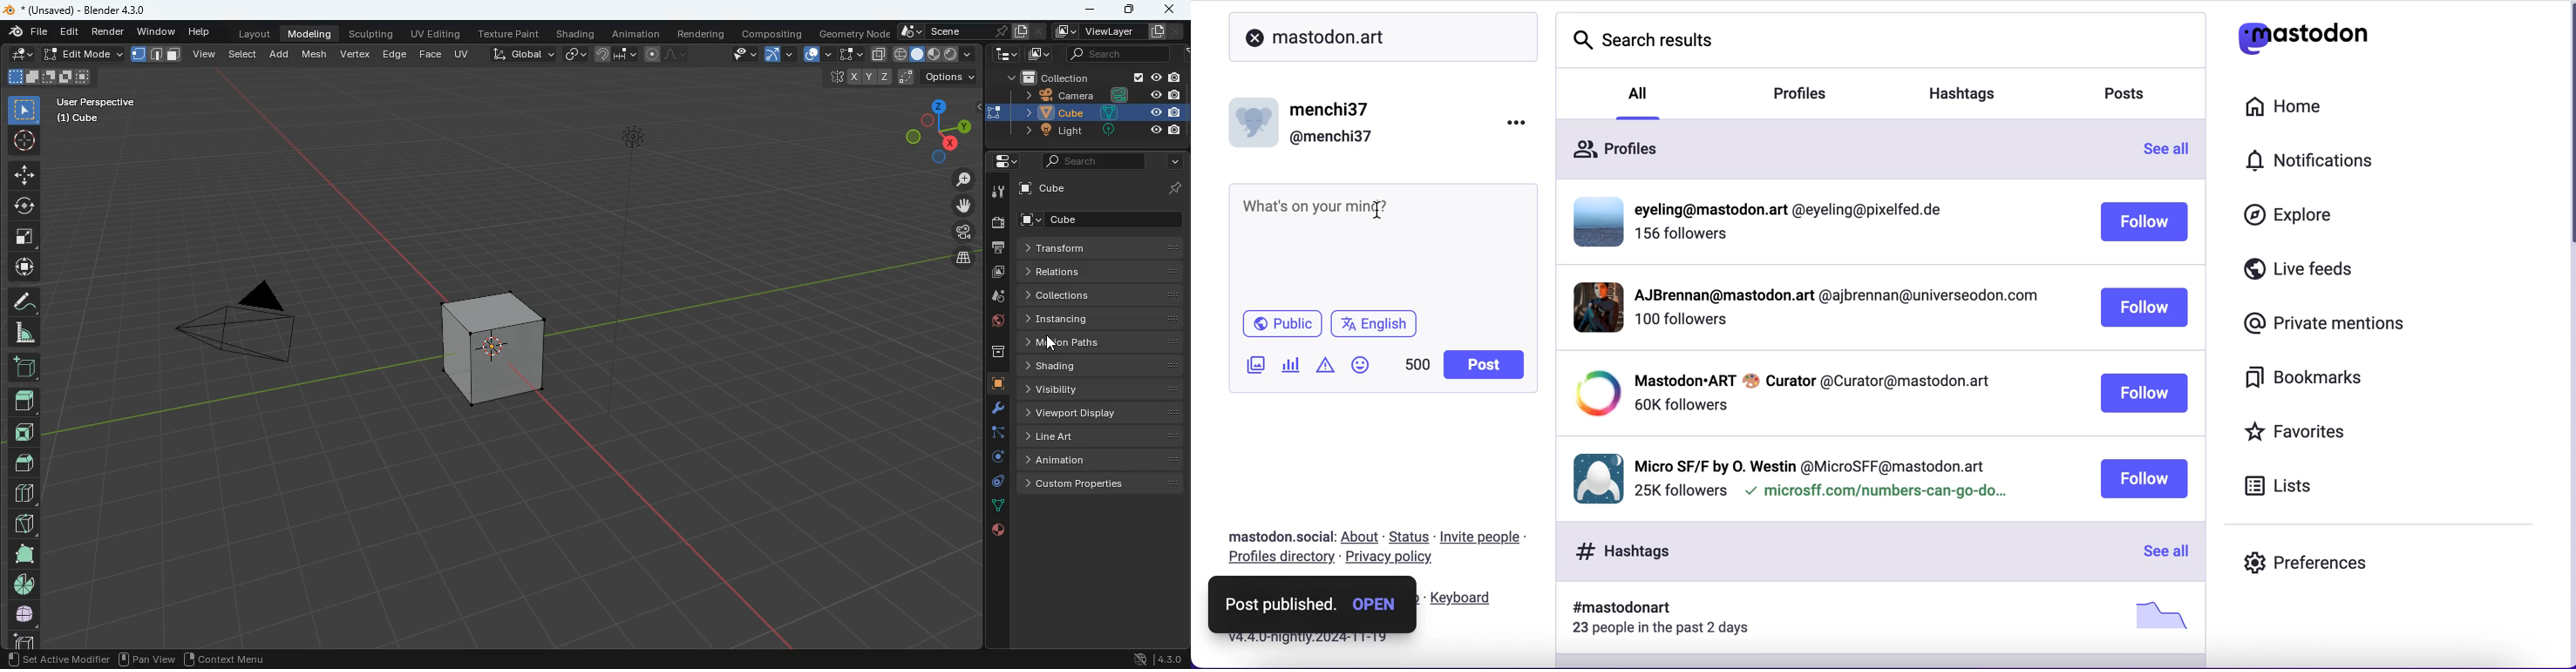 This screenshot has width=2576, height=672. I want to click on add image, so click(1253, 365).